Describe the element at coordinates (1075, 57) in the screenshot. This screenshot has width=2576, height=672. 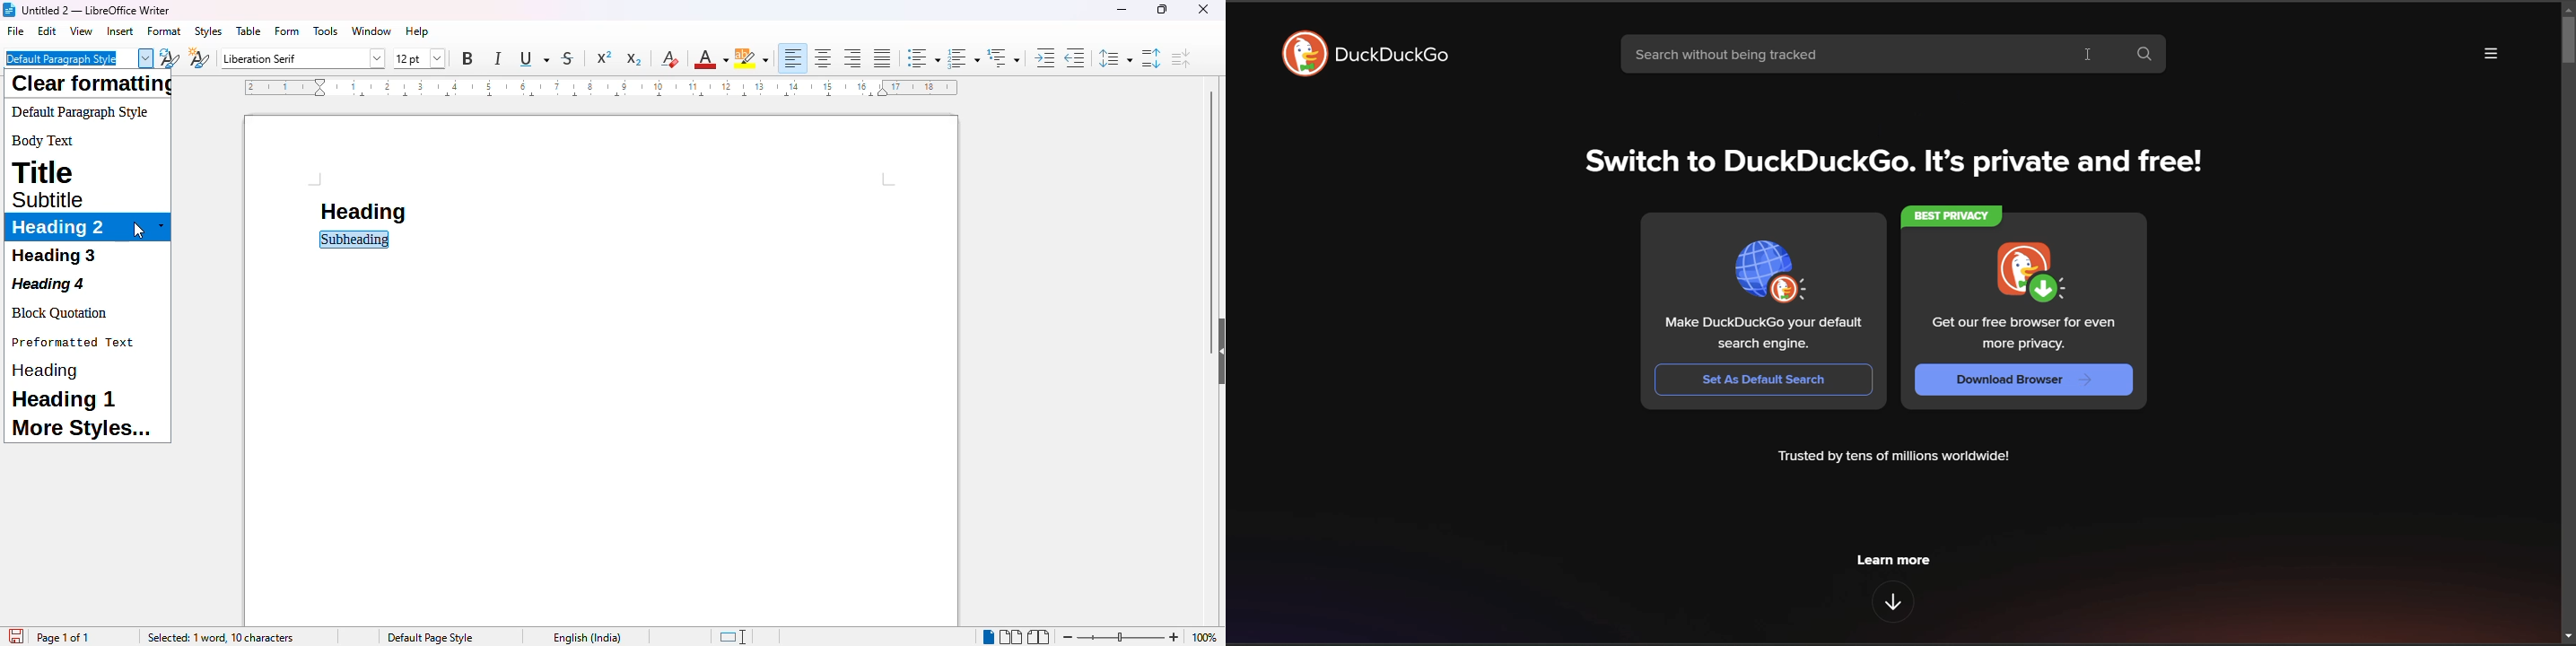
I see `decrease indent` at that location.